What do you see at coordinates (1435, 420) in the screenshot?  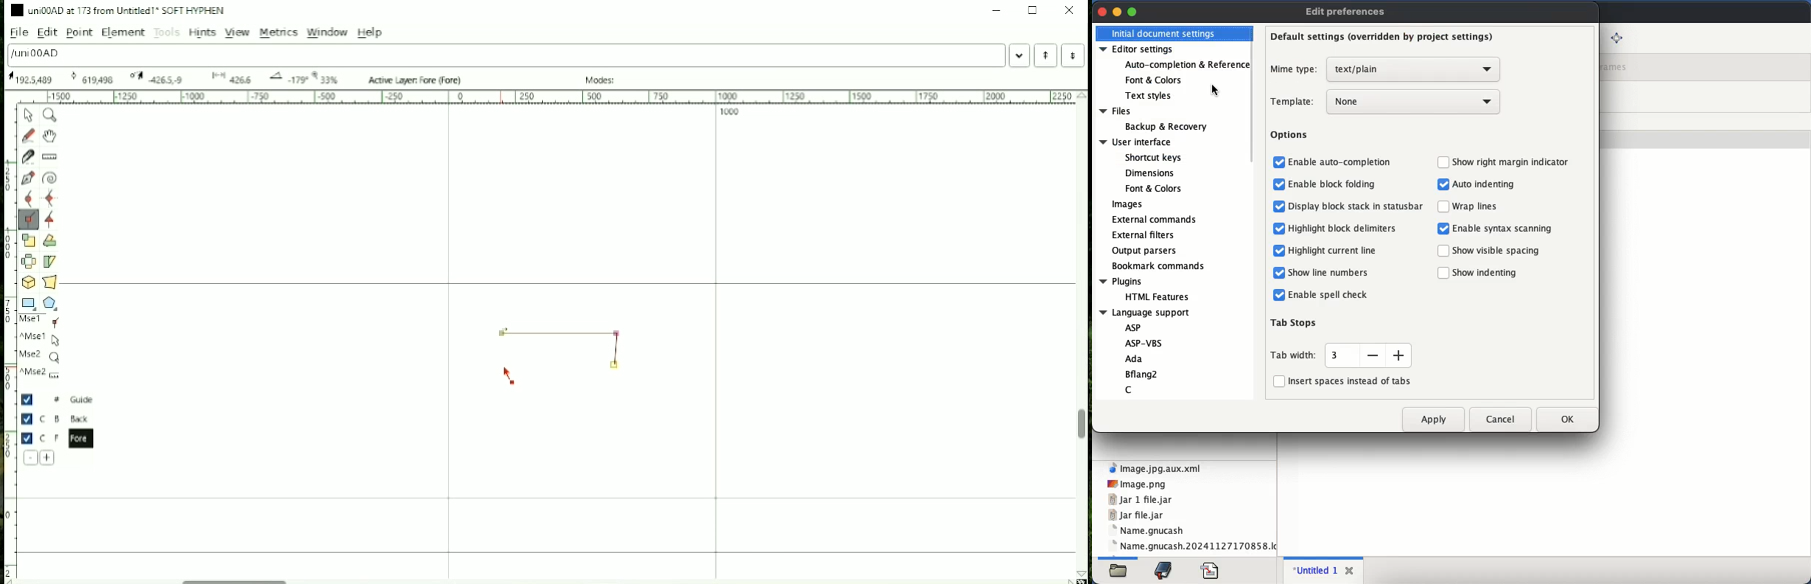 I see `apply` at bounding box center [1435, 420].